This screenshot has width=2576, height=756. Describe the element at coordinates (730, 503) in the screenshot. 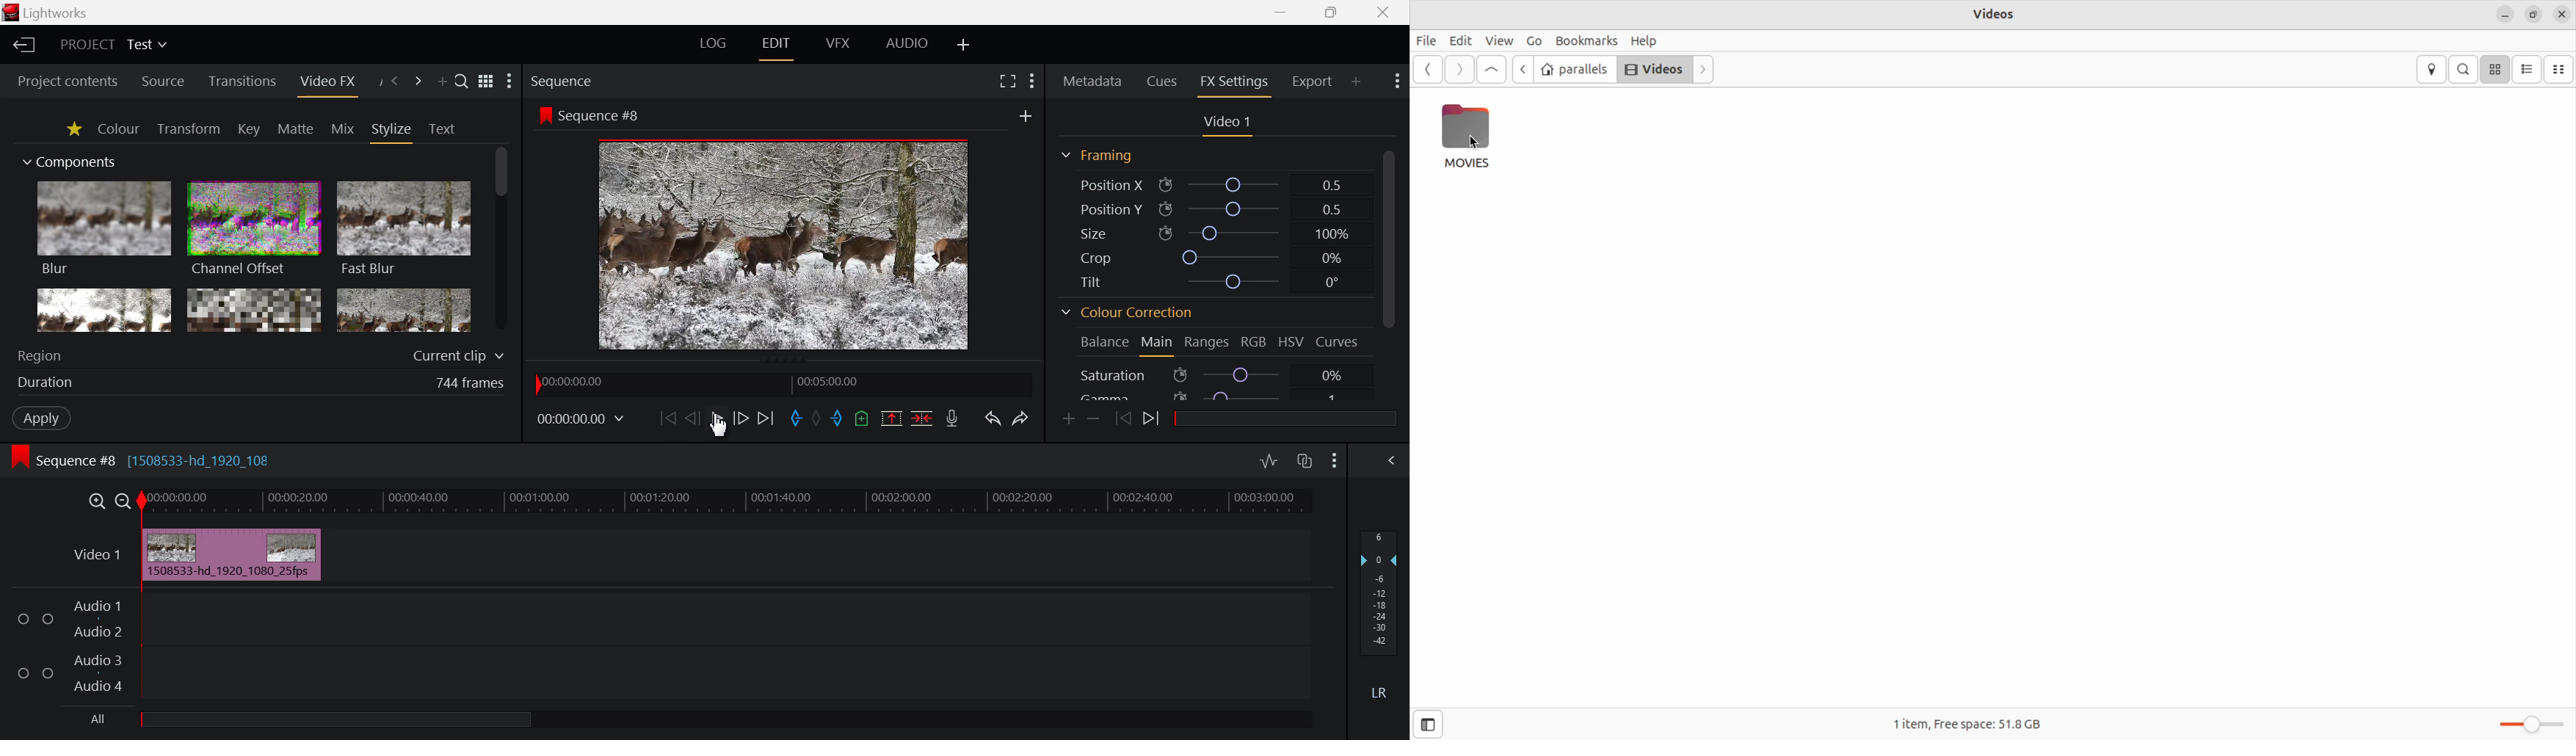

I see `Timeline Track` at that location.